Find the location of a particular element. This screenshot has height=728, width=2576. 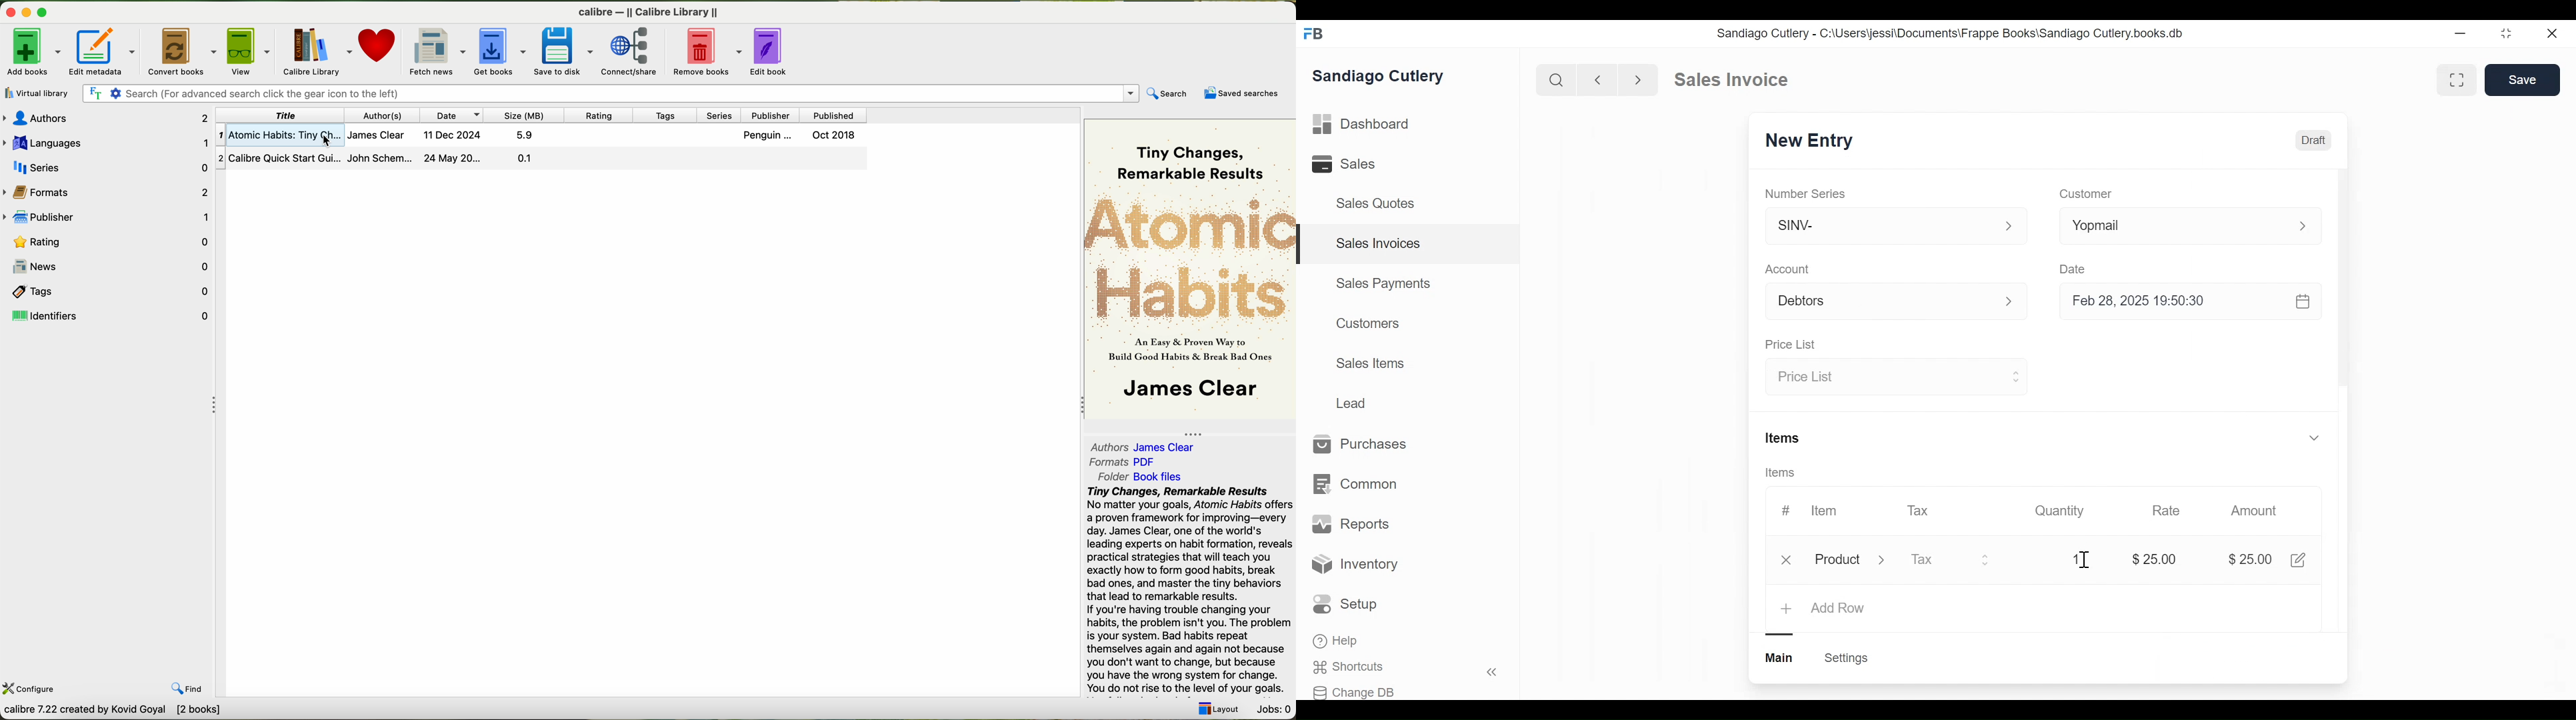

main is located at coordinates (1781, 658).